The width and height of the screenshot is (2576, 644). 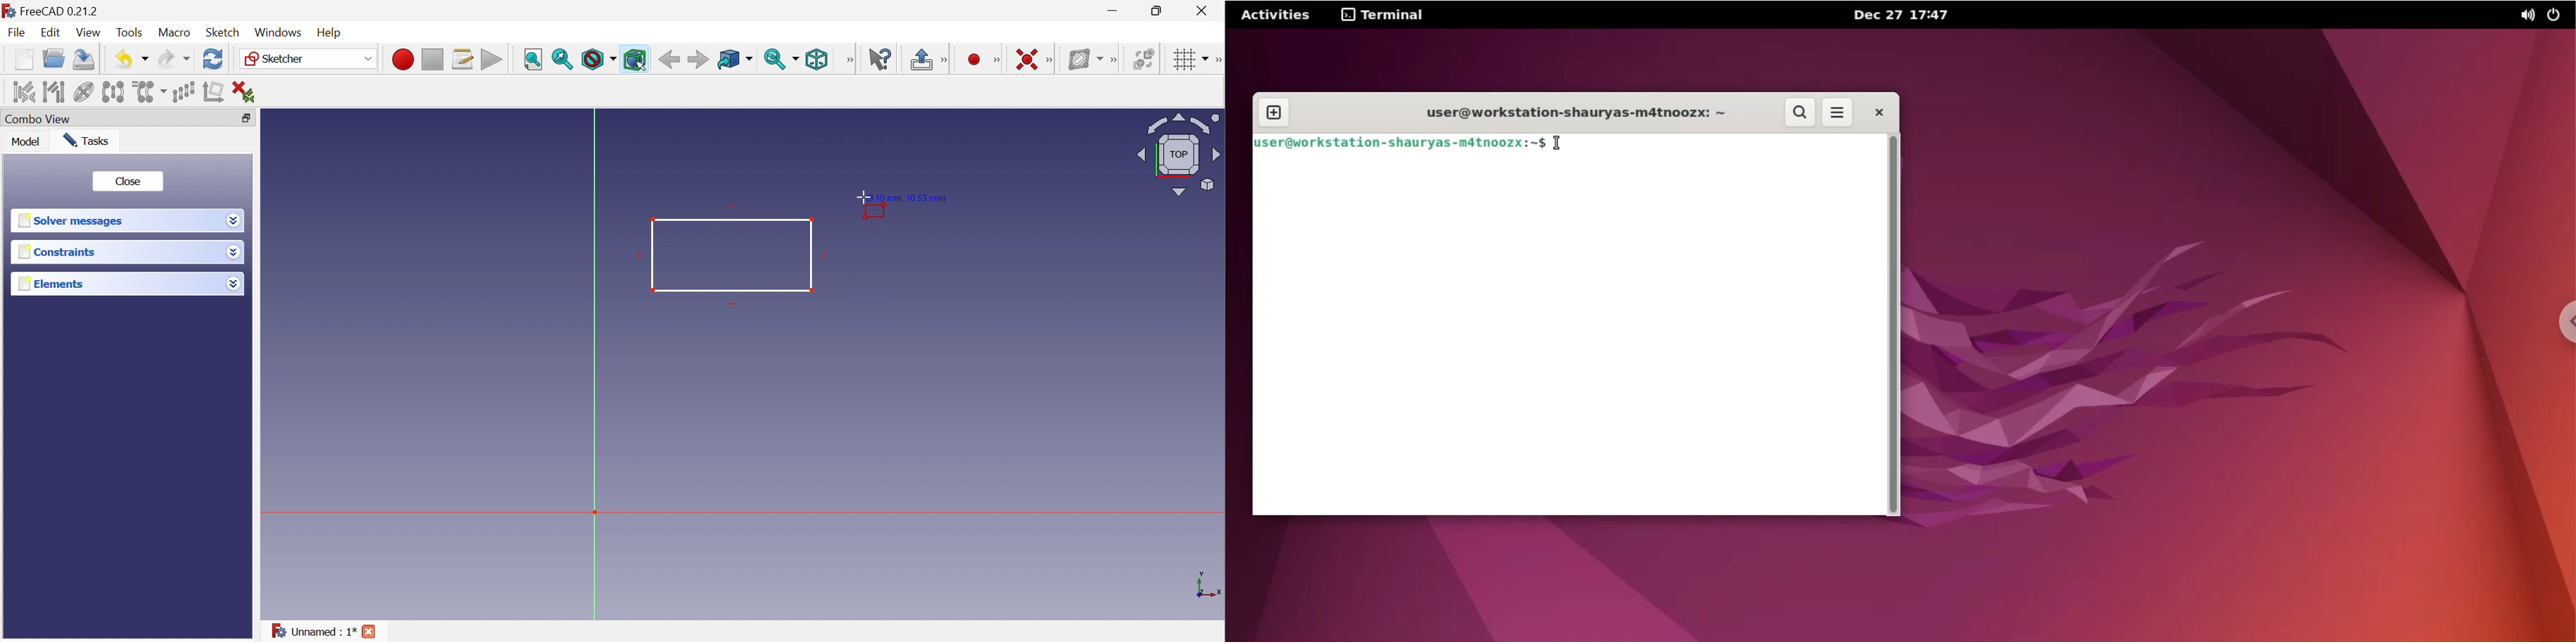 What do you see at coordinates (636, 60) in the screenshot?
I see `Bounding box` at bounding box center [636, 60].